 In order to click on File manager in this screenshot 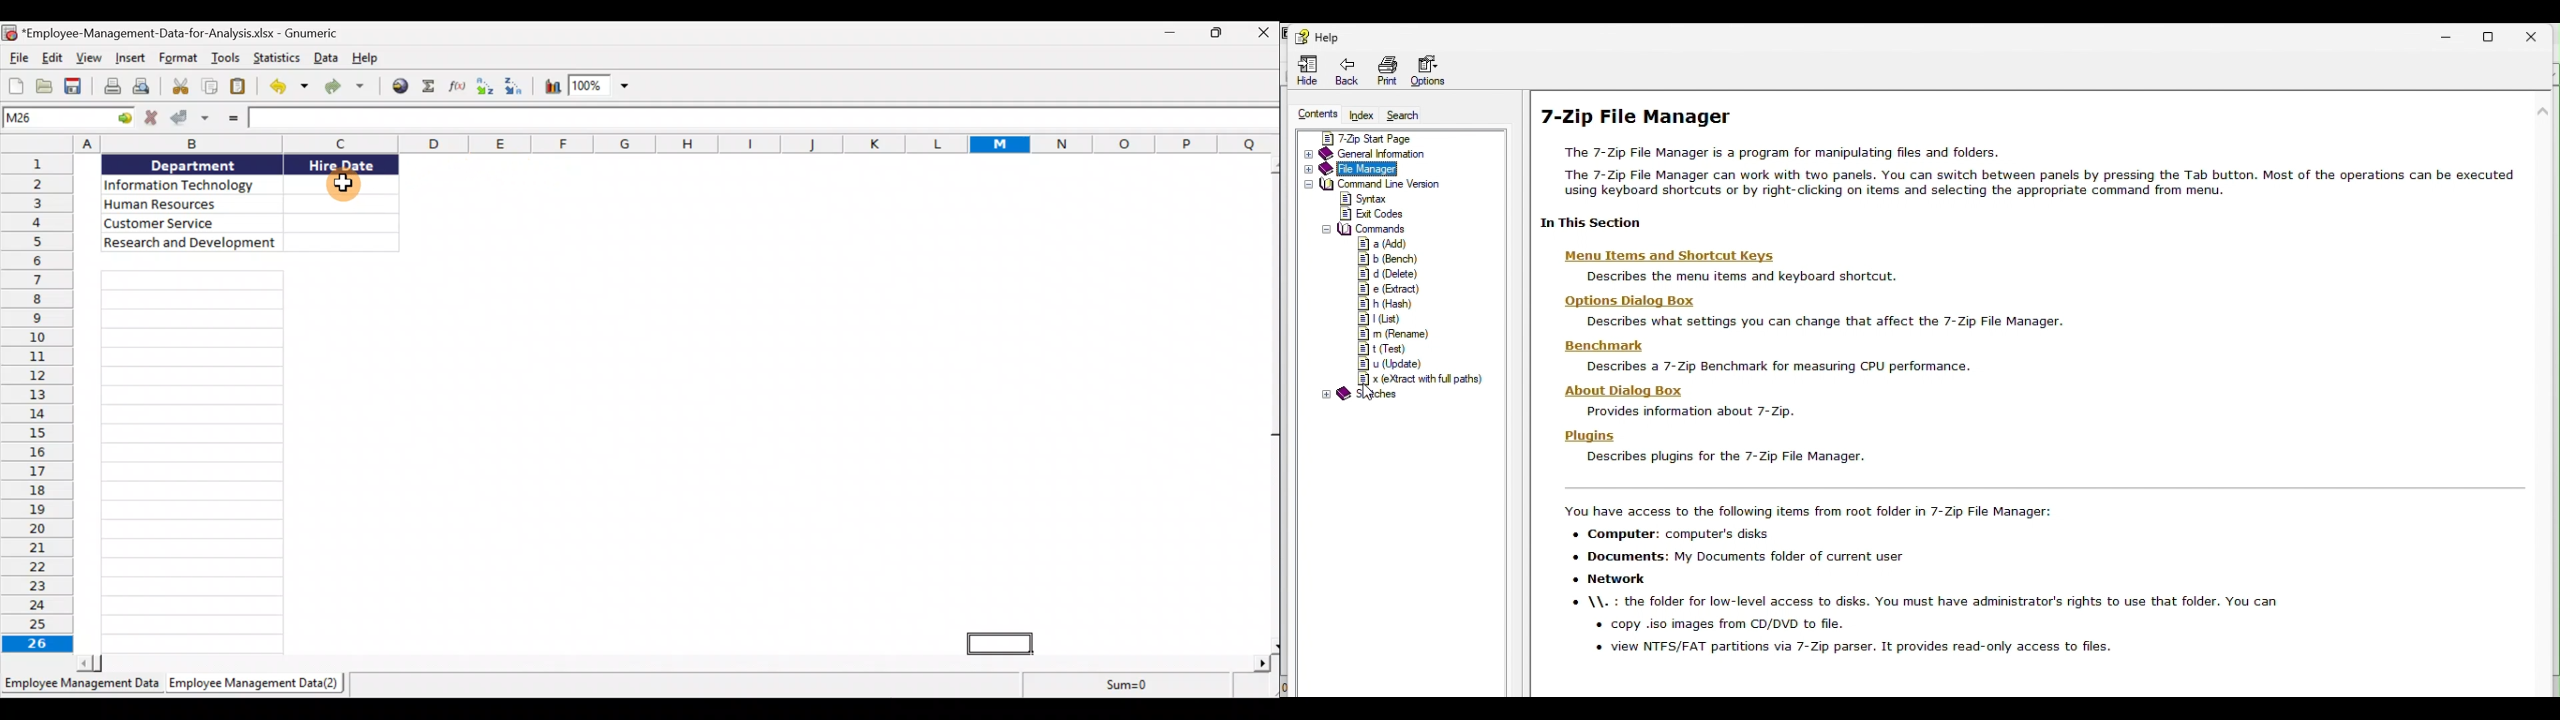, I will do `click(1363, 170)`.